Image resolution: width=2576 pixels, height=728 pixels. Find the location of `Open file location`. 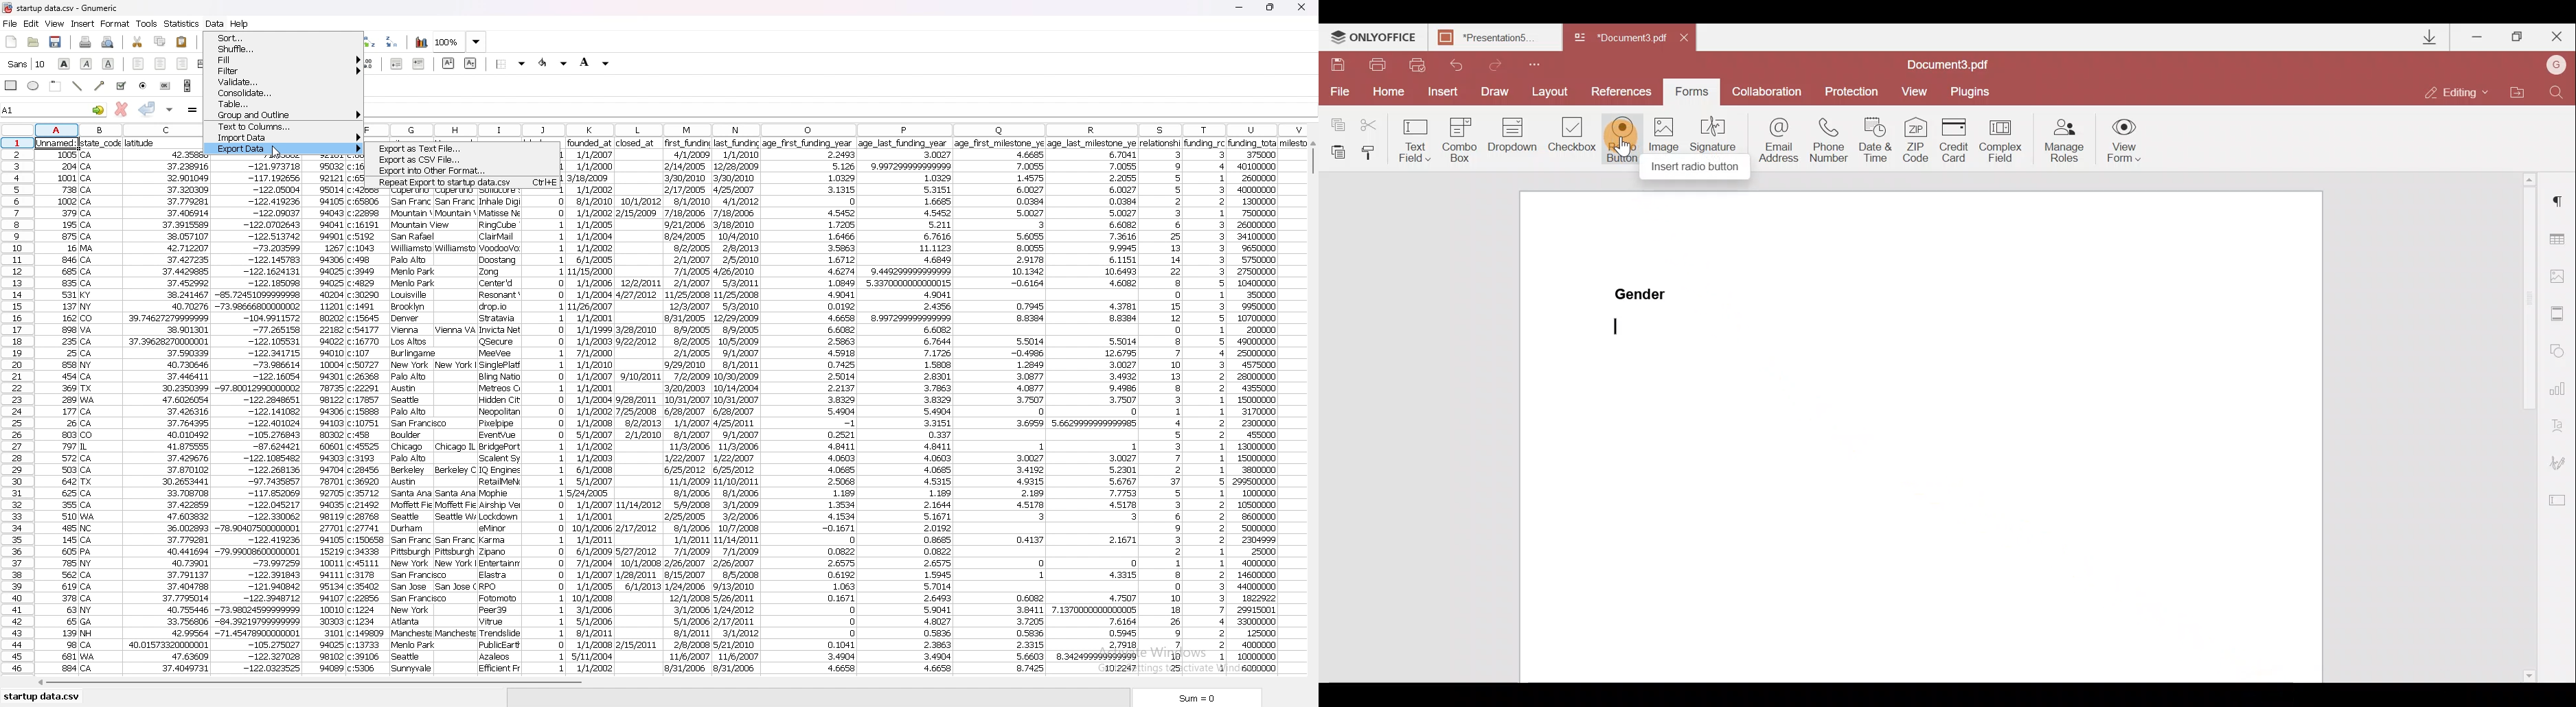

Open file location is located at coordinates (2524, 90).